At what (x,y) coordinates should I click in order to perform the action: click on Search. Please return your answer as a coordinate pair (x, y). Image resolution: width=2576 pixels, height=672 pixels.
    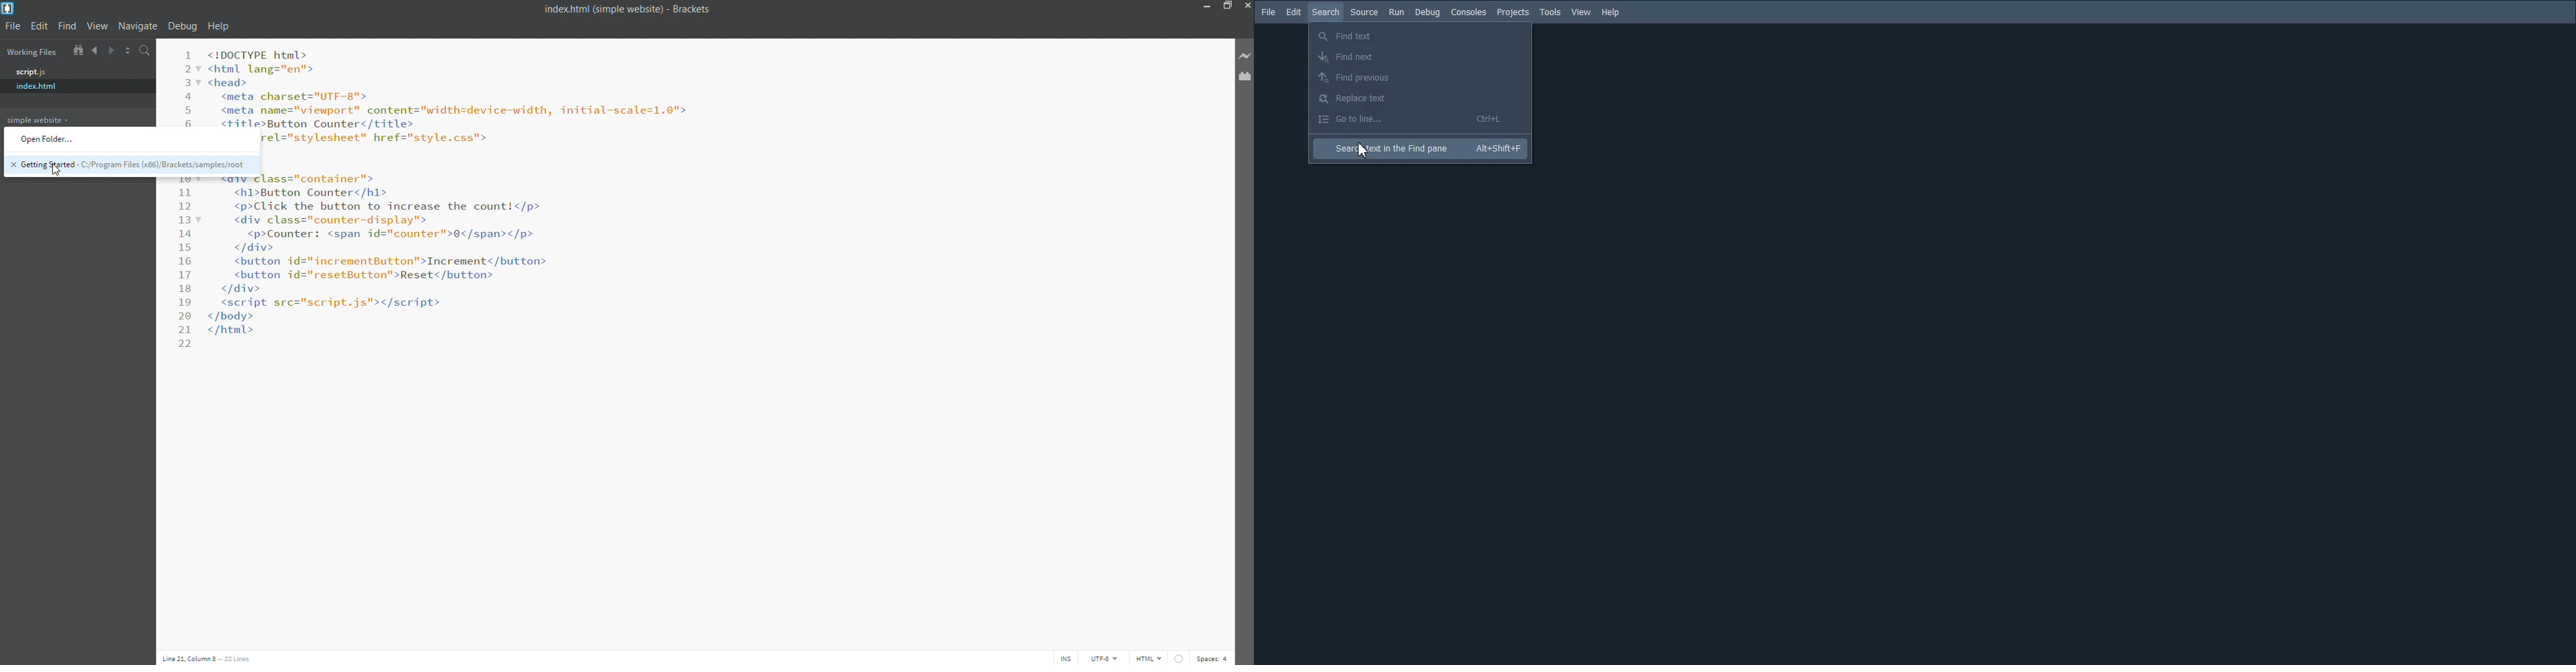
    Looking at the image, I should click on (1325, 12).